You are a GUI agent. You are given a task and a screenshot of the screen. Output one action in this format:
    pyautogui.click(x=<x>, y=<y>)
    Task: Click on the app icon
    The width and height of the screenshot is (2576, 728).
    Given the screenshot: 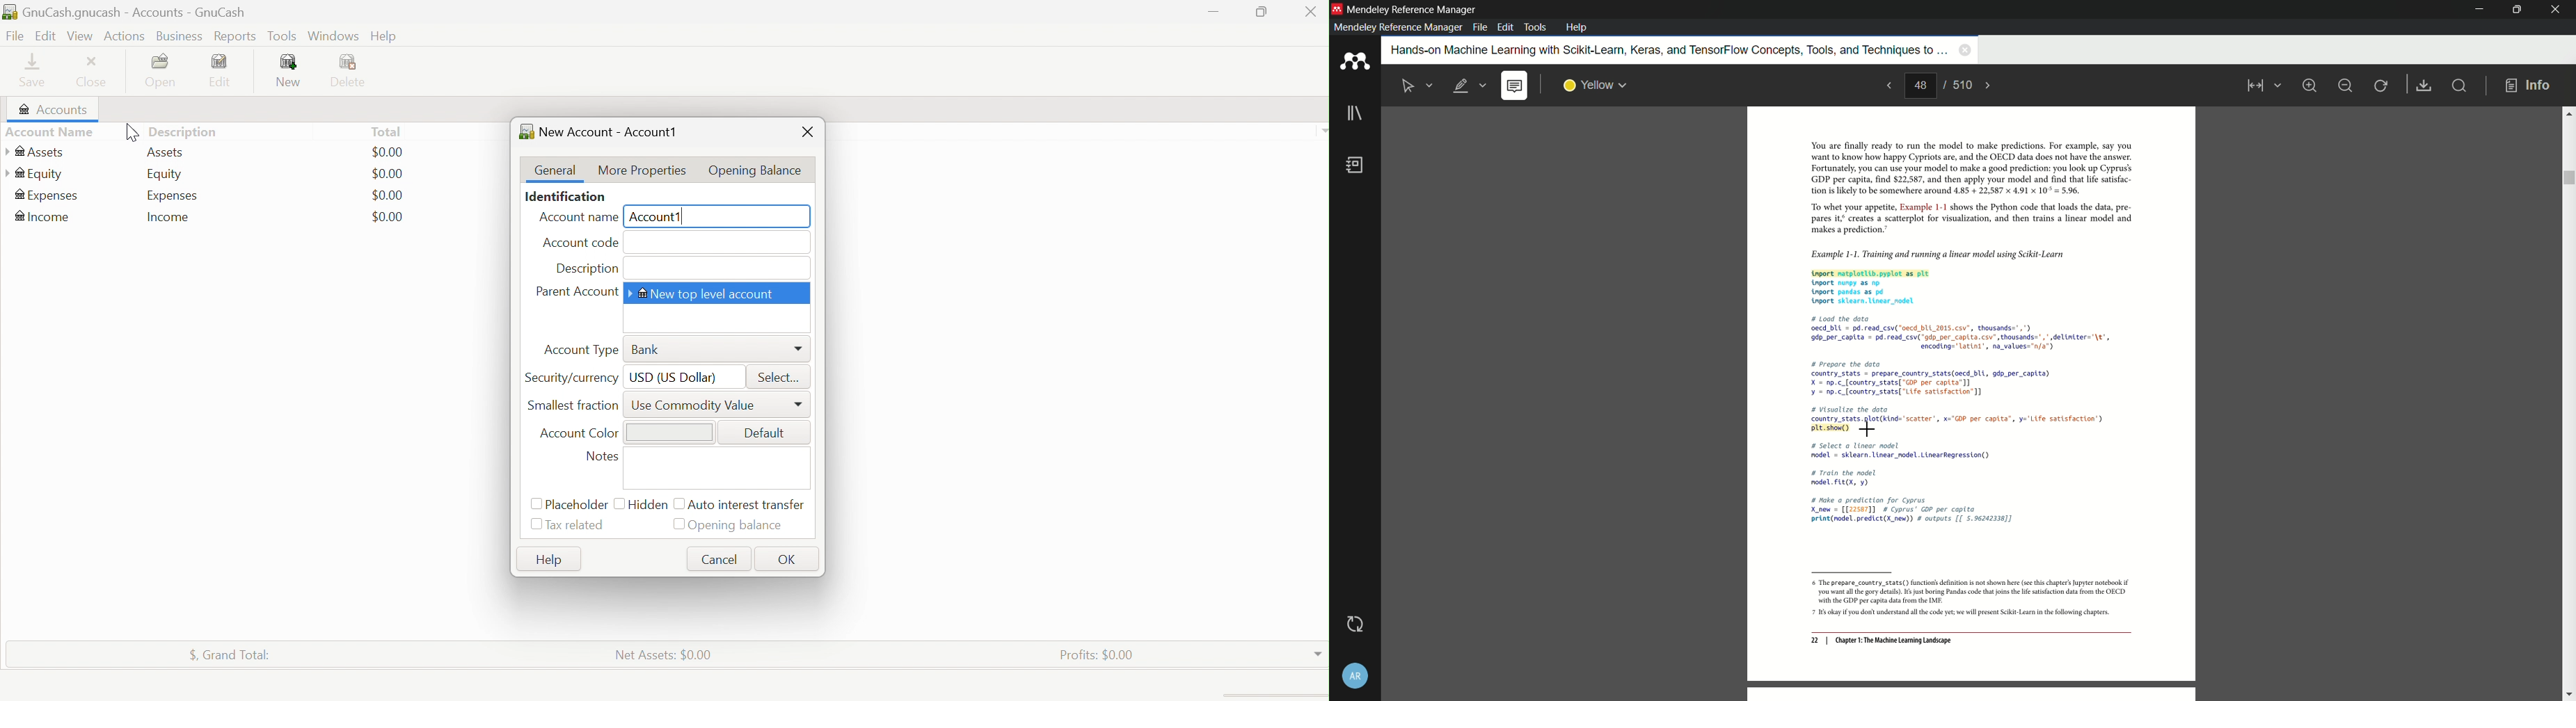 What is the action you would take?
    pyautogui.click(x=1337, y=8)
    